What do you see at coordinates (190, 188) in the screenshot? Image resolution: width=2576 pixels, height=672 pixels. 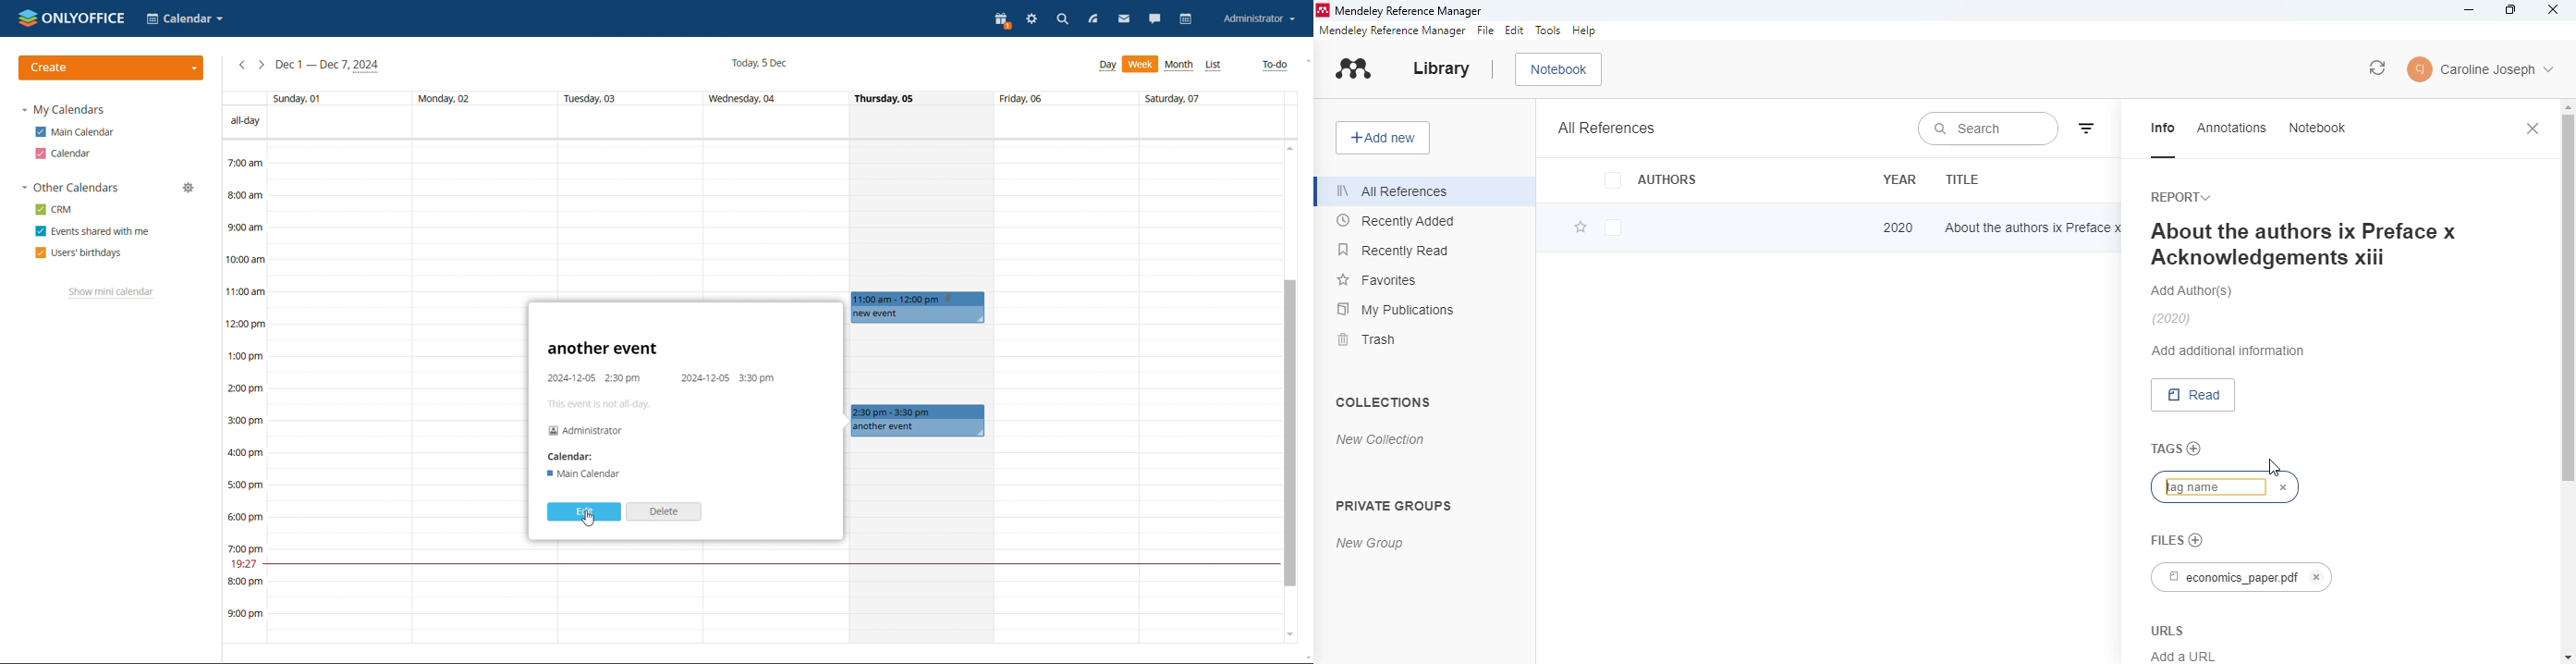 I see `manage` at bounding box center [190, 188].